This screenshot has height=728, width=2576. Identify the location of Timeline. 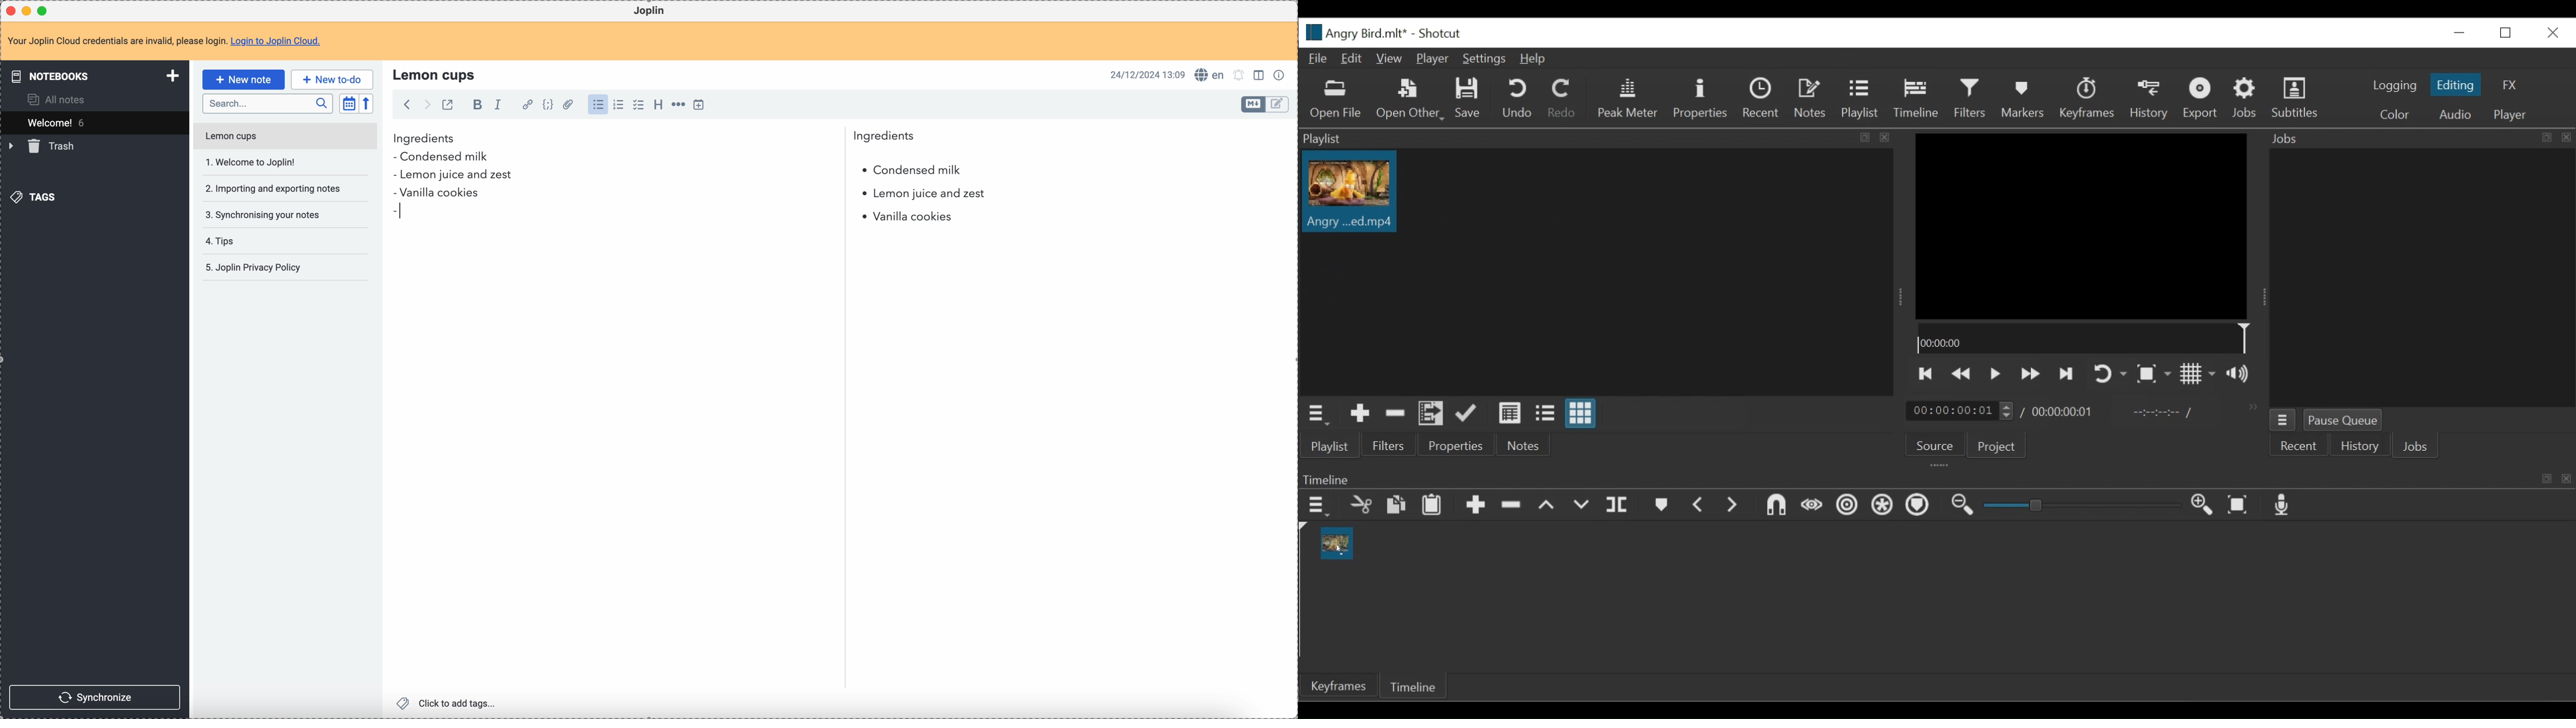
(1916, 99).